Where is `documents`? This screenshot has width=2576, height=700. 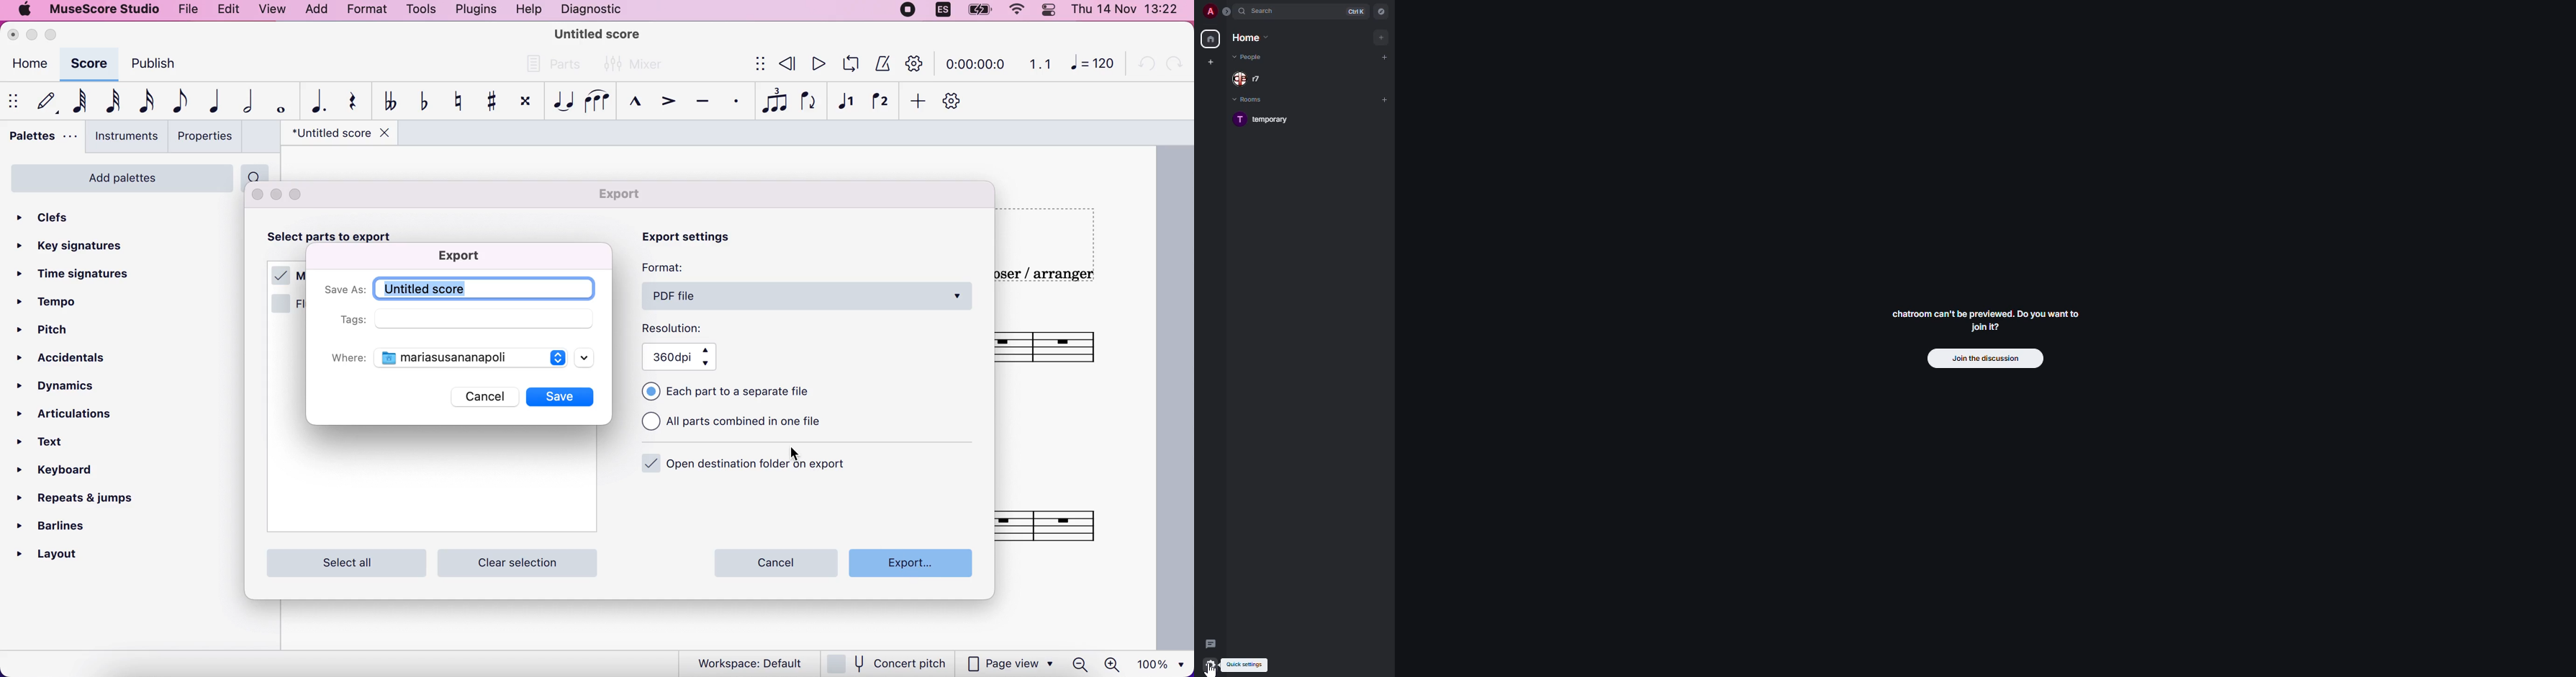 documents is located at coordinates (469, 356).